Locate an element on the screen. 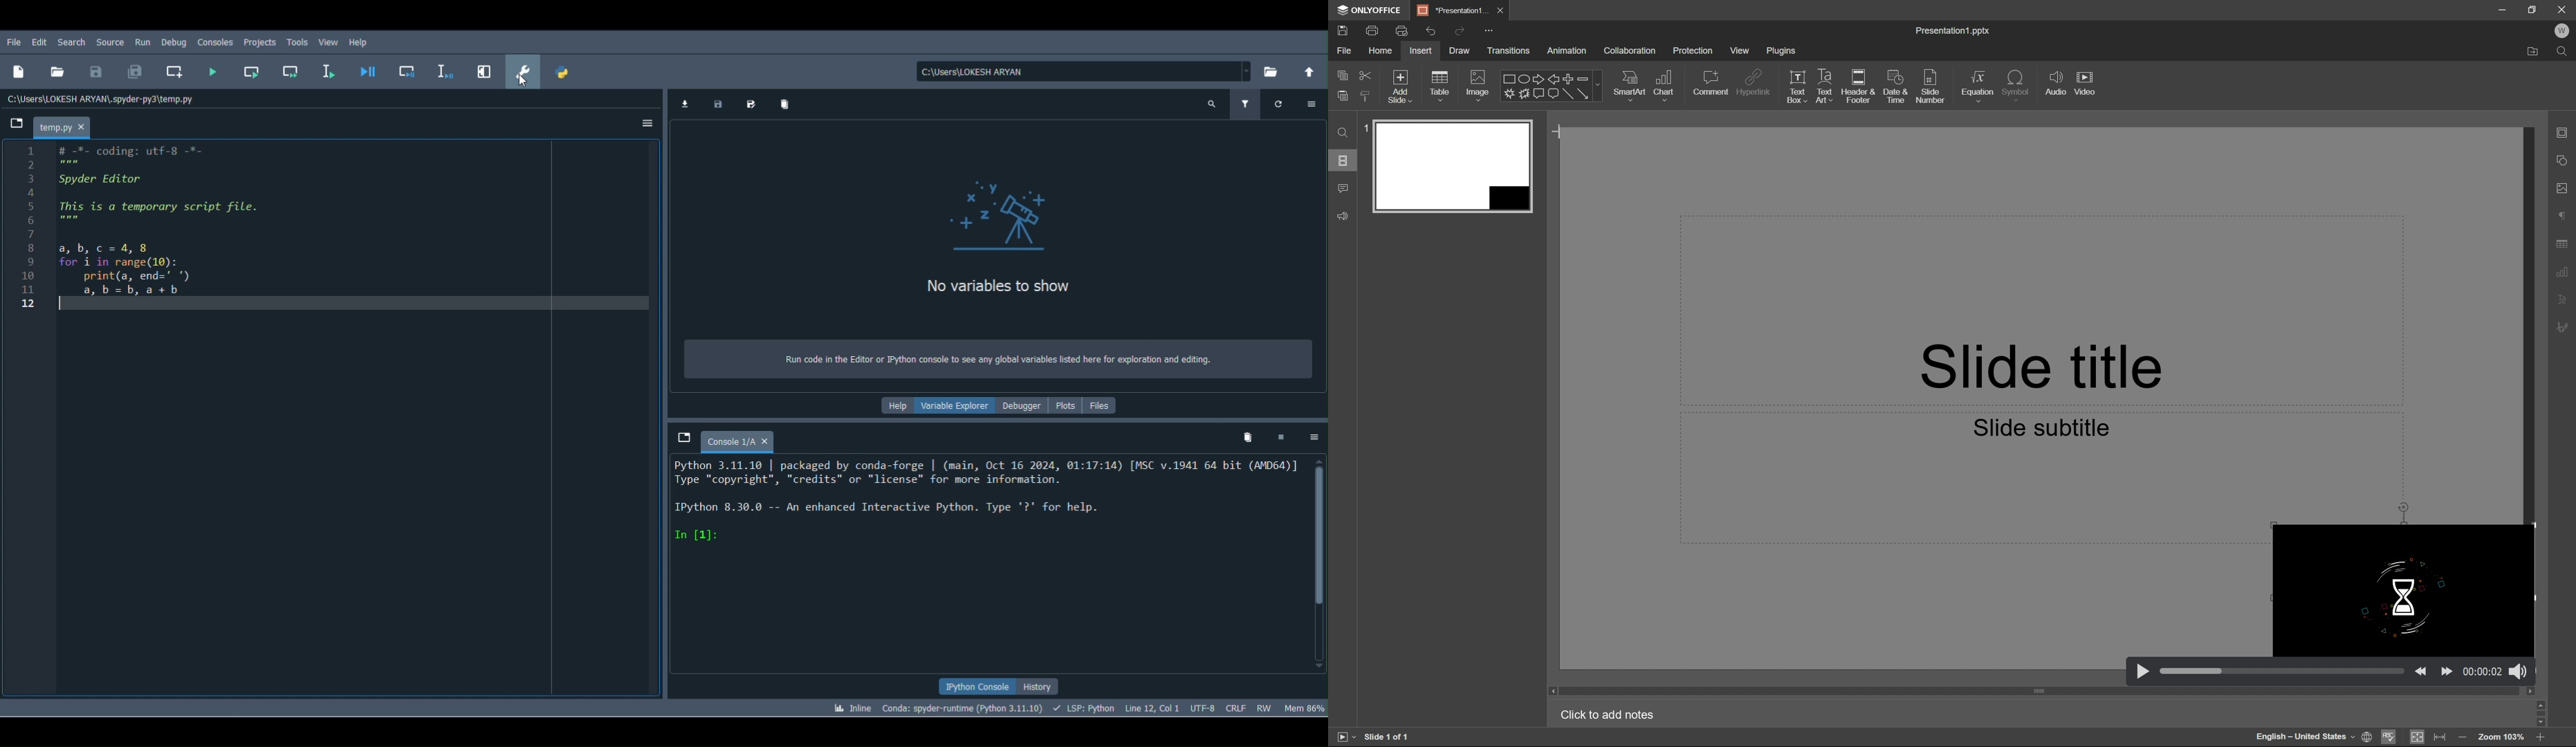  Cursor position is located at coordinates (1151, 706).